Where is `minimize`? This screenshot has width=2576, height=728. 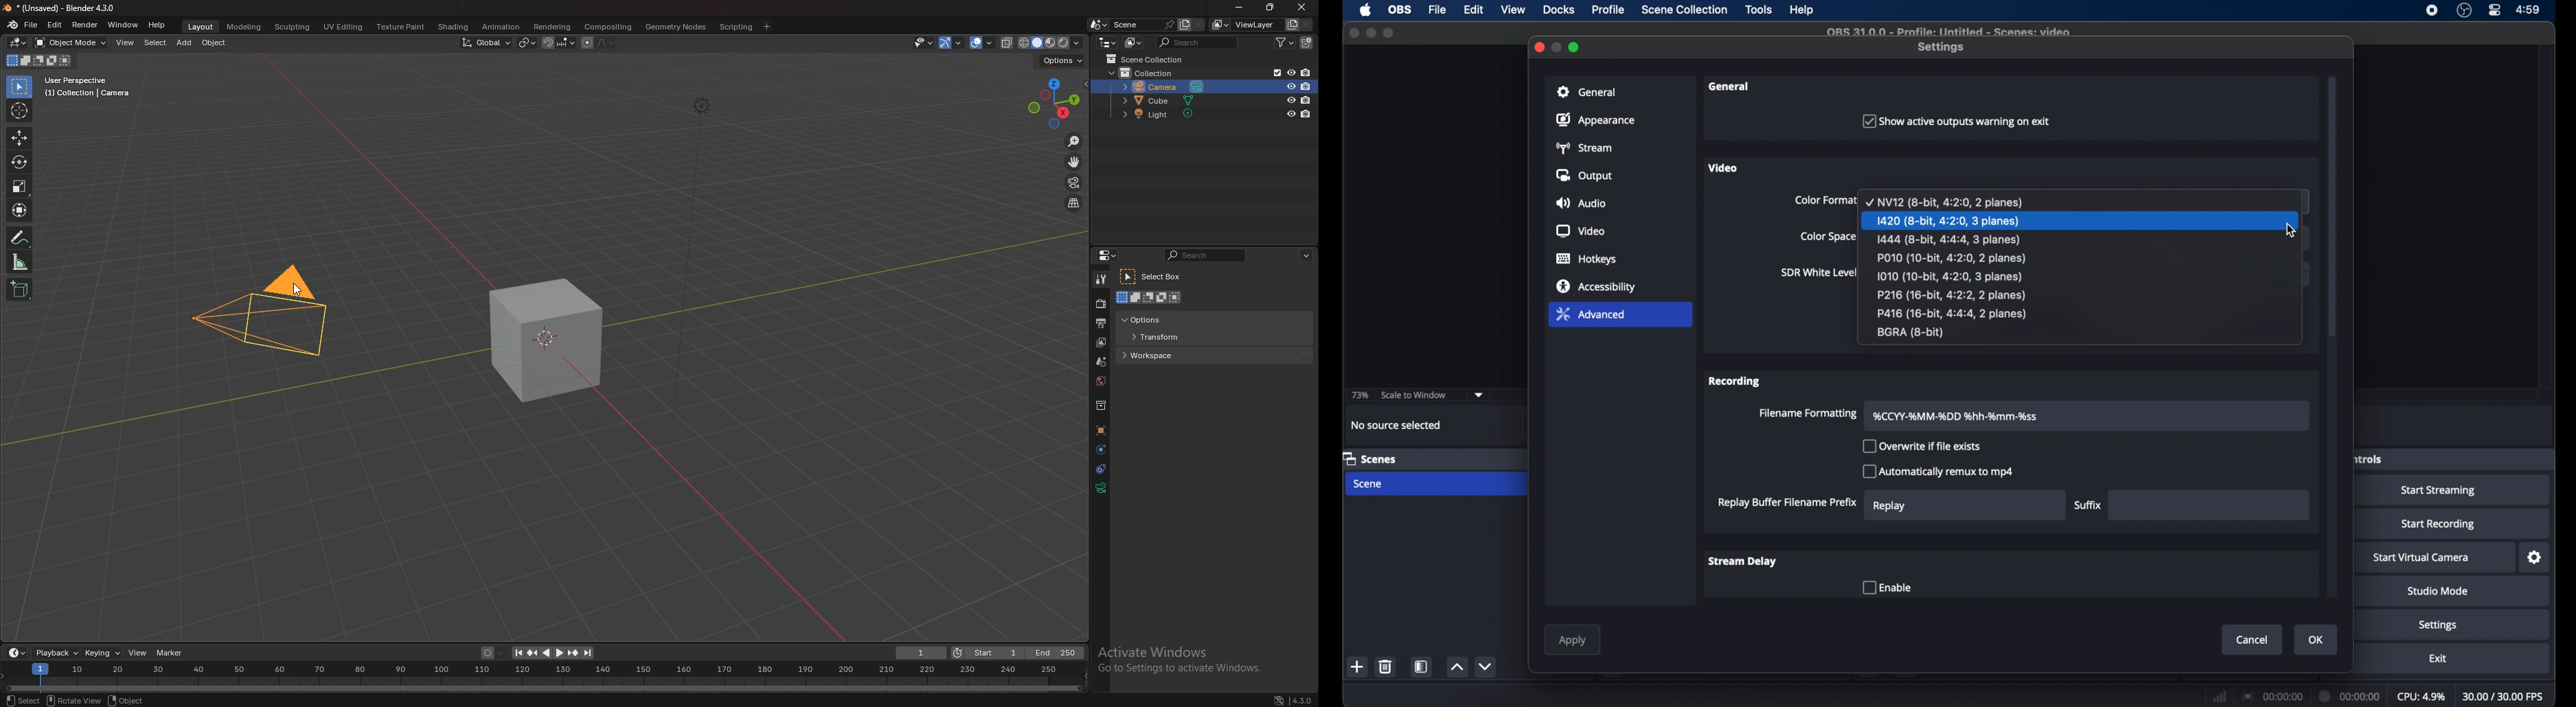
minimize is located at coordinates (1241, 8).